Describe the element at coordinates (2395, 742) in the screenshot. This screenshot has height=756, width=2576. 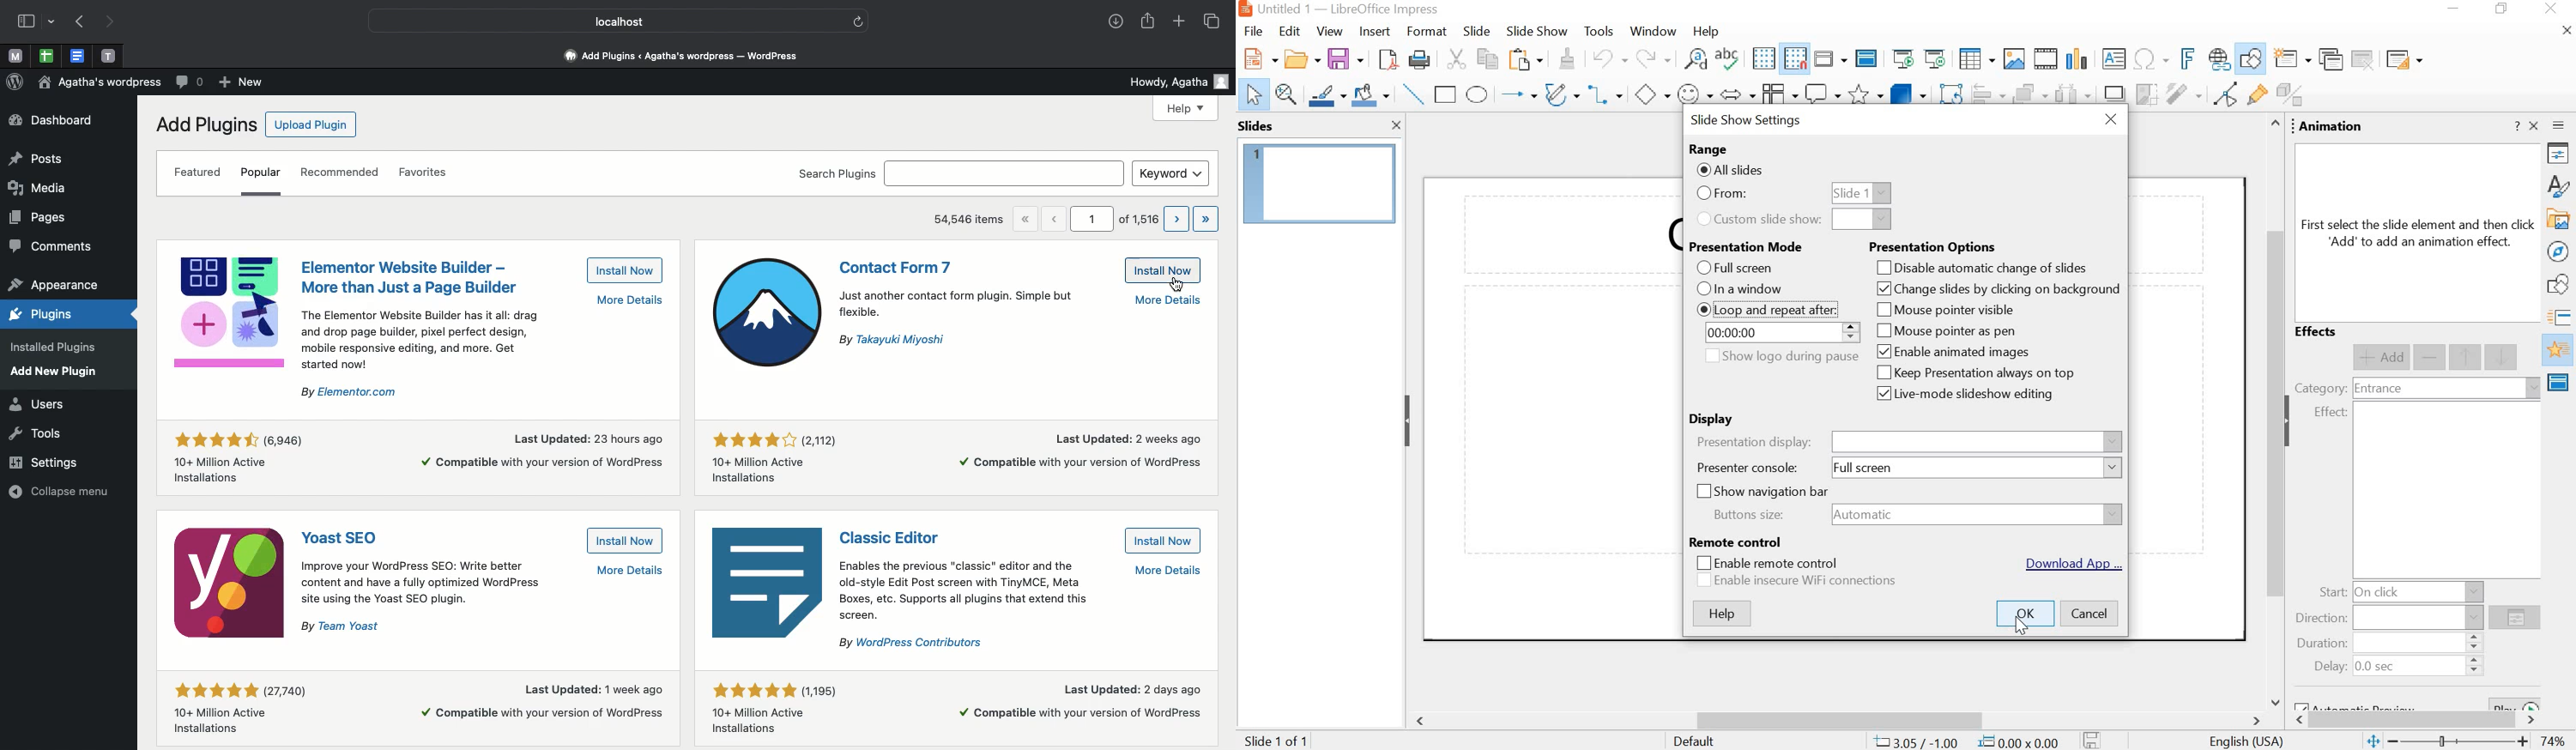
I see `zoom out` at that location.